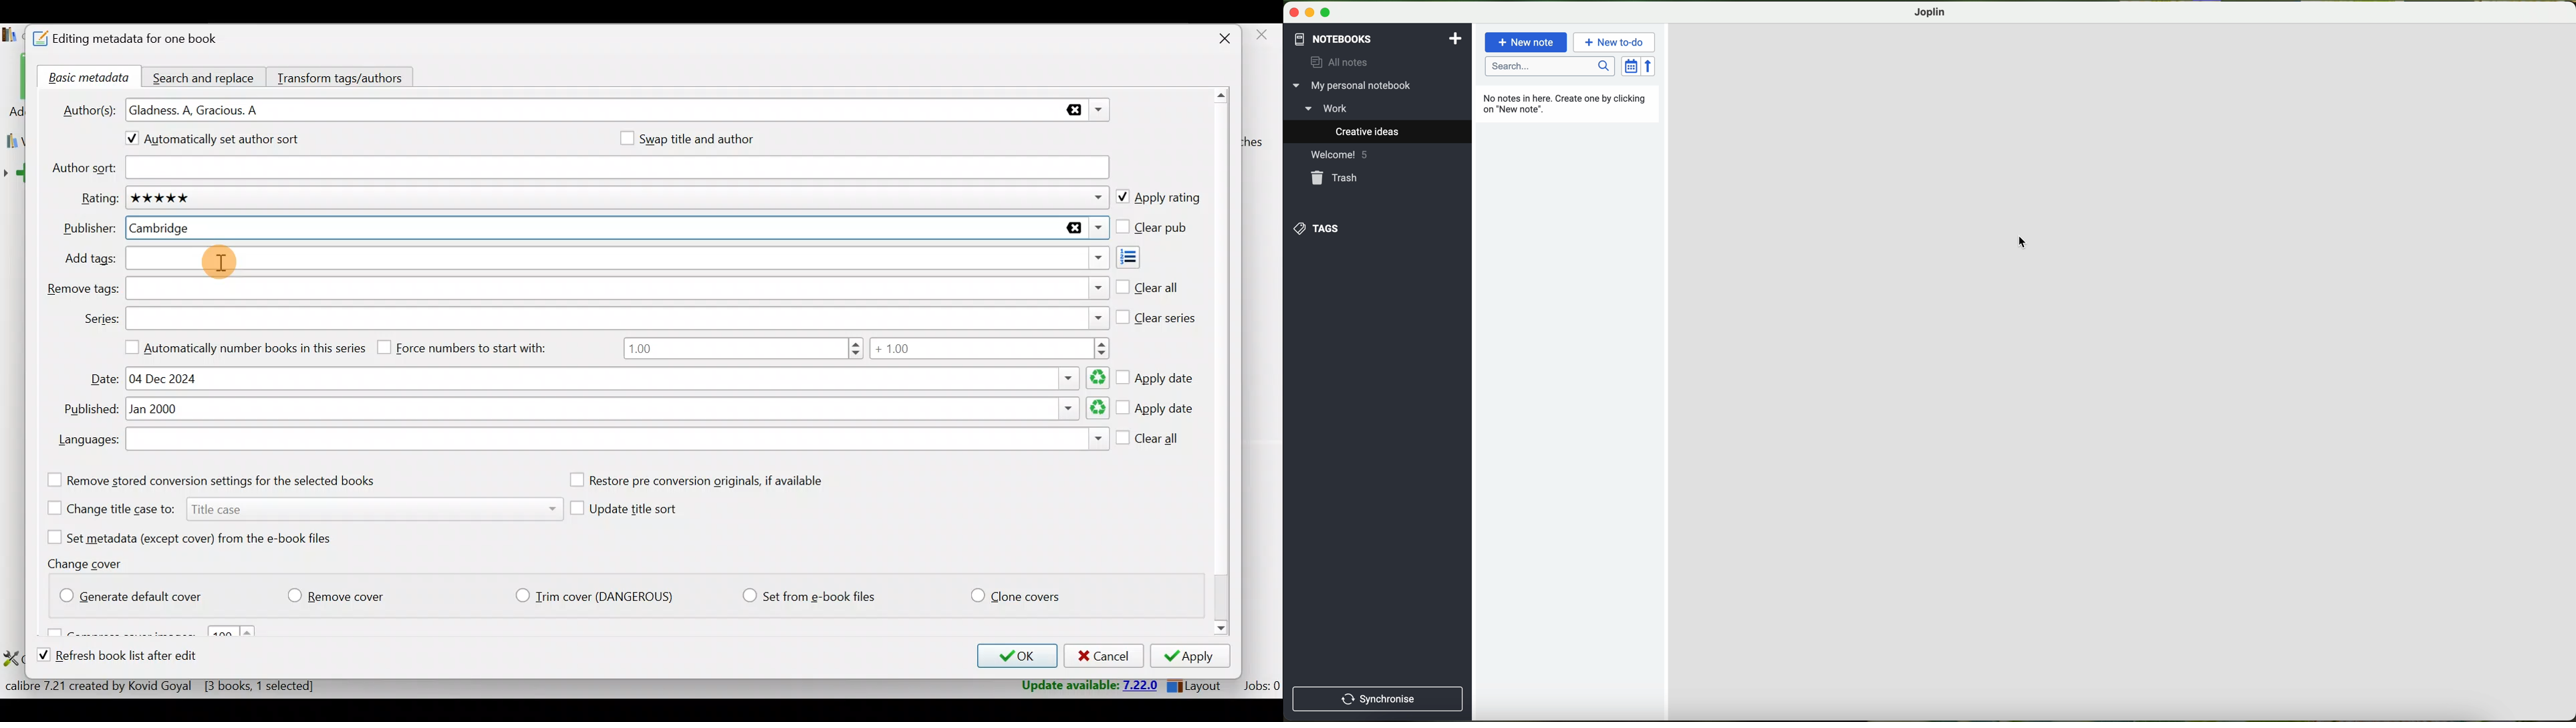 This screenshot has width=2576, height=728. What do you see at coordinates (1527, 42) in the screenshot?
I see `new note button` at bounding box center [1527, 42].